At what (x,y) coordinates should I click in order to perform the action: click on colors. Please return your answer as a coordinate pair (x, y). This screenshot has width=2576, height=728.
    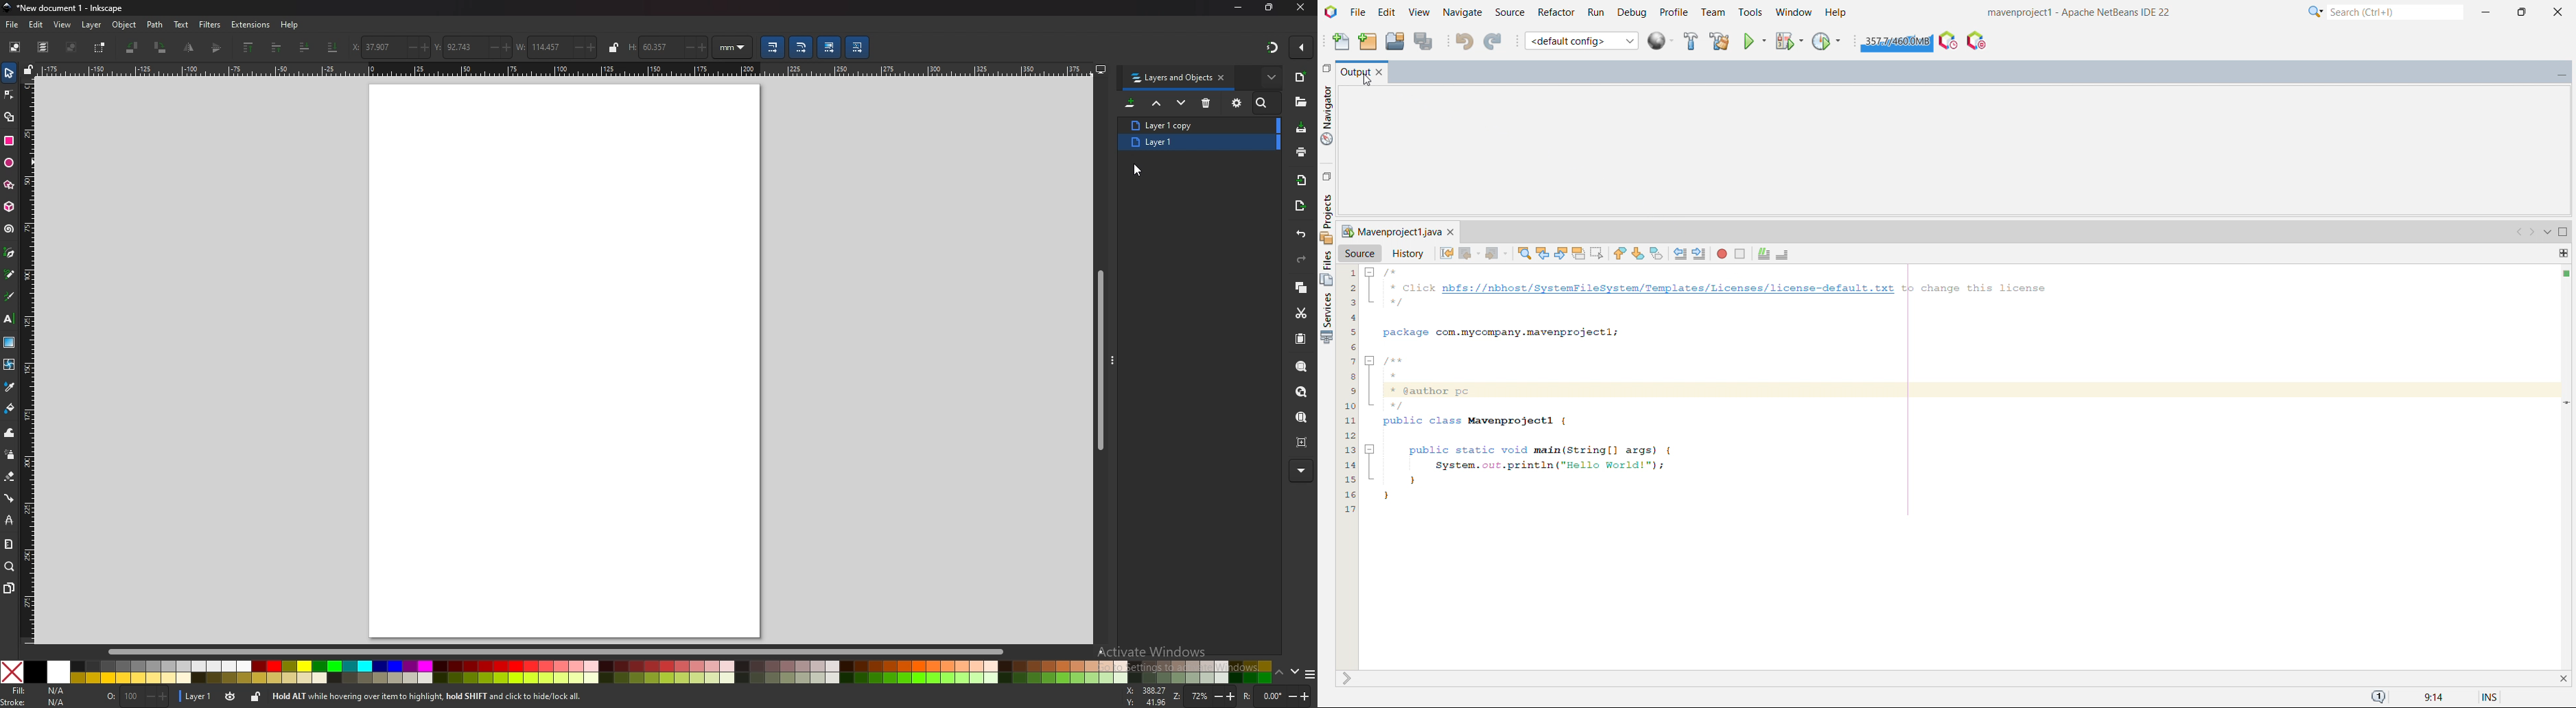
    Looking at the image, I should click on (671, 672).